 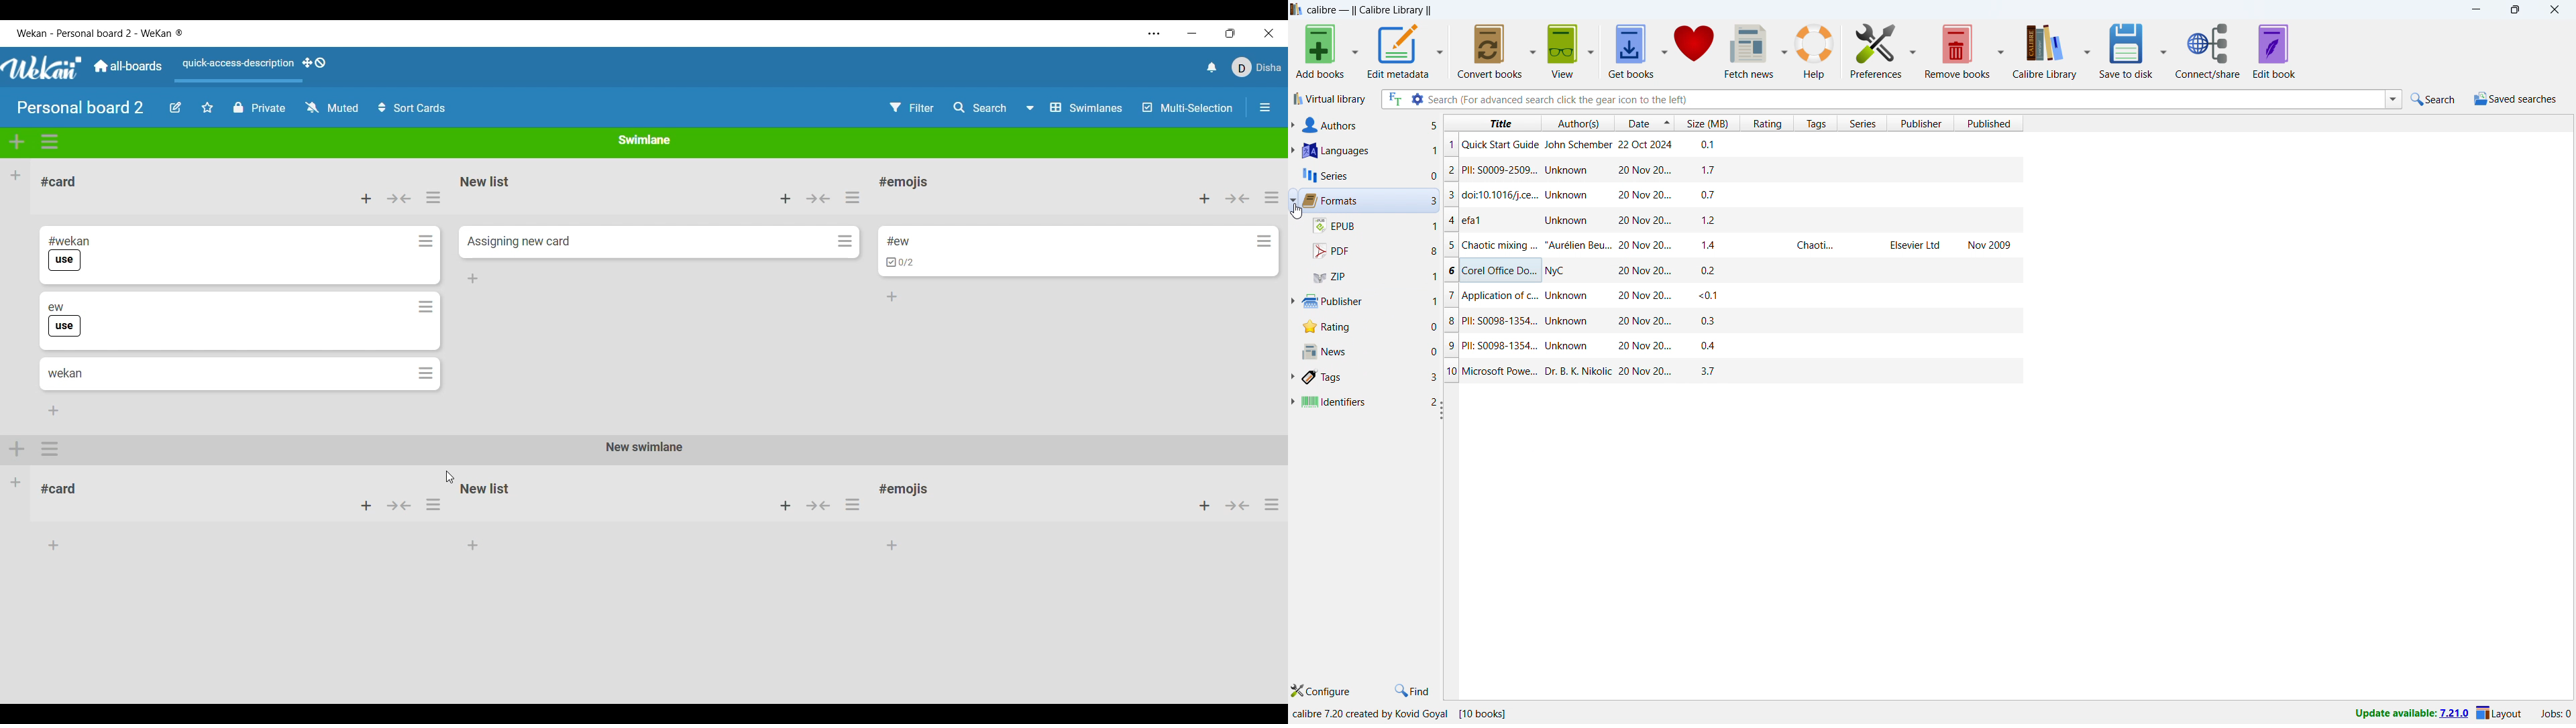 I want to click on one book entry, so click(x=1731, y=323).